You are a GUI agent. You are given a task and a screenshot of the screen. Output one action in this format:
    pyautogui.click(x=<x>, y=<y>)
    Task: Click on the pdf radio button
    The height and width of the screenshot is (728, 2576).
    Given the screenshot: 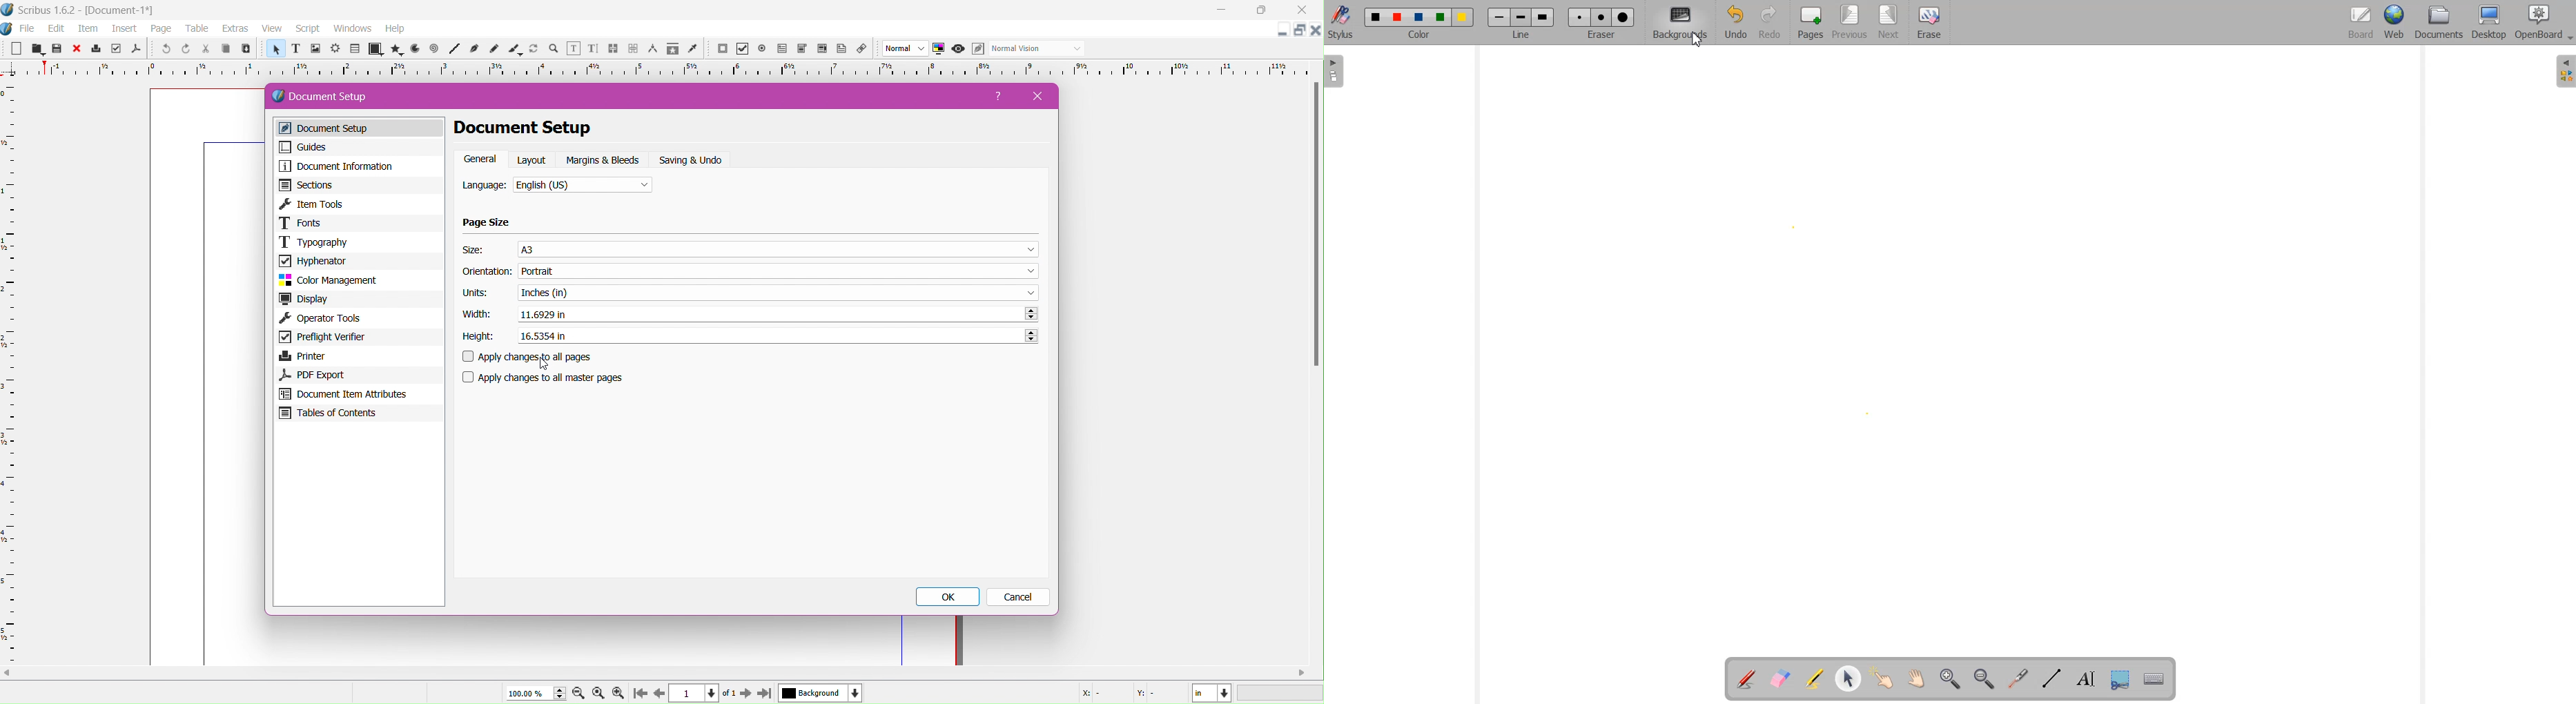 What is the action you would take?
    pyautogui.click(x=762, y=49)
    